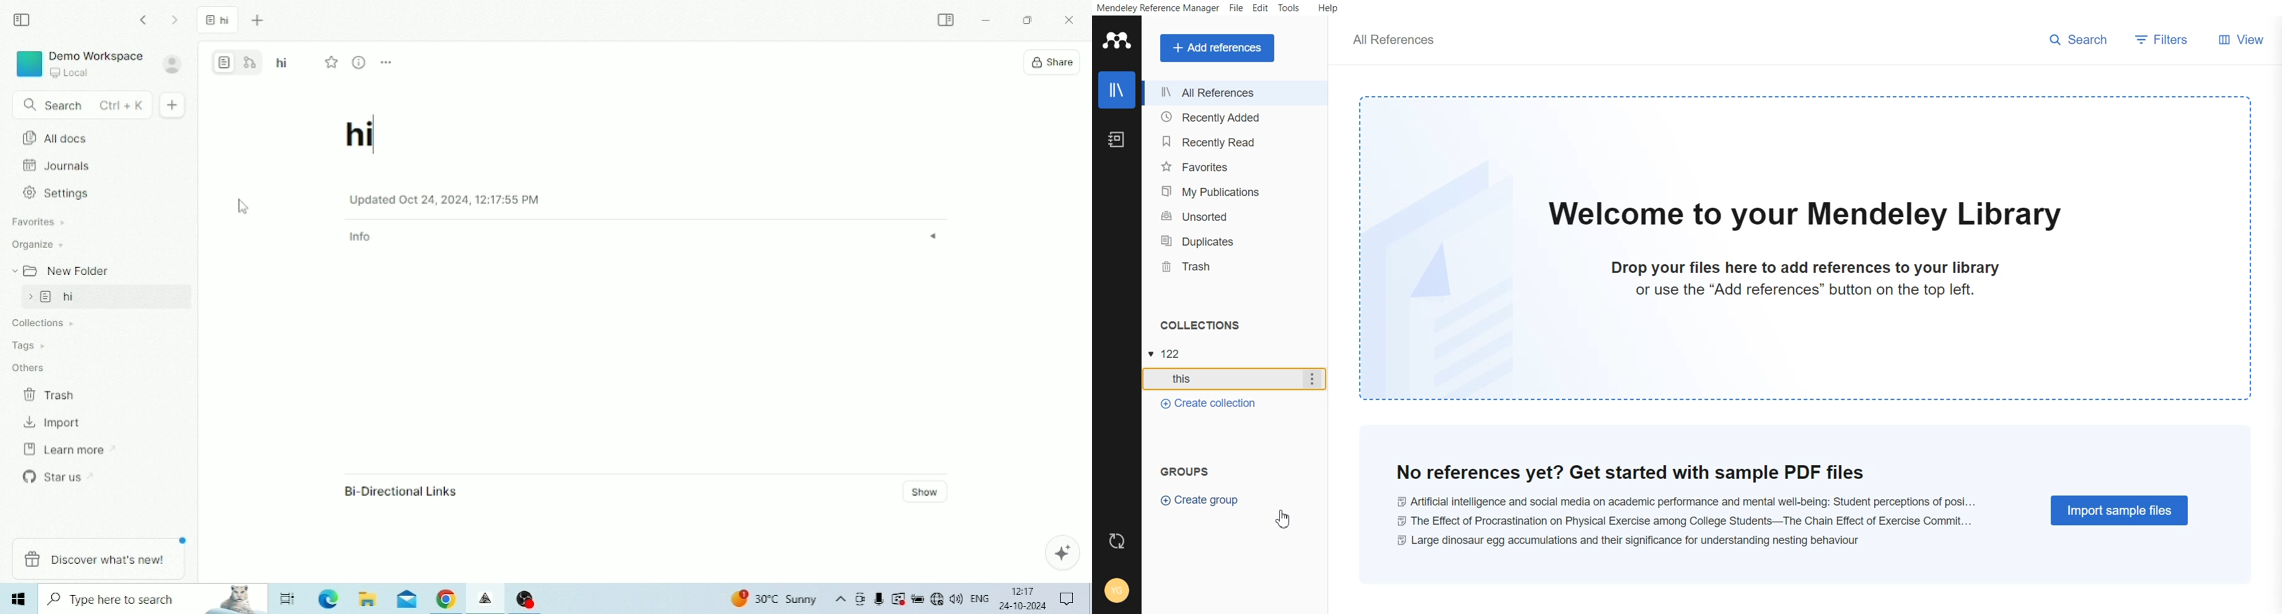 This screenshot has height=616, width=2296. Describe the element at coordinates (1117, 588) in the screenshot. I see `Account` at that location.